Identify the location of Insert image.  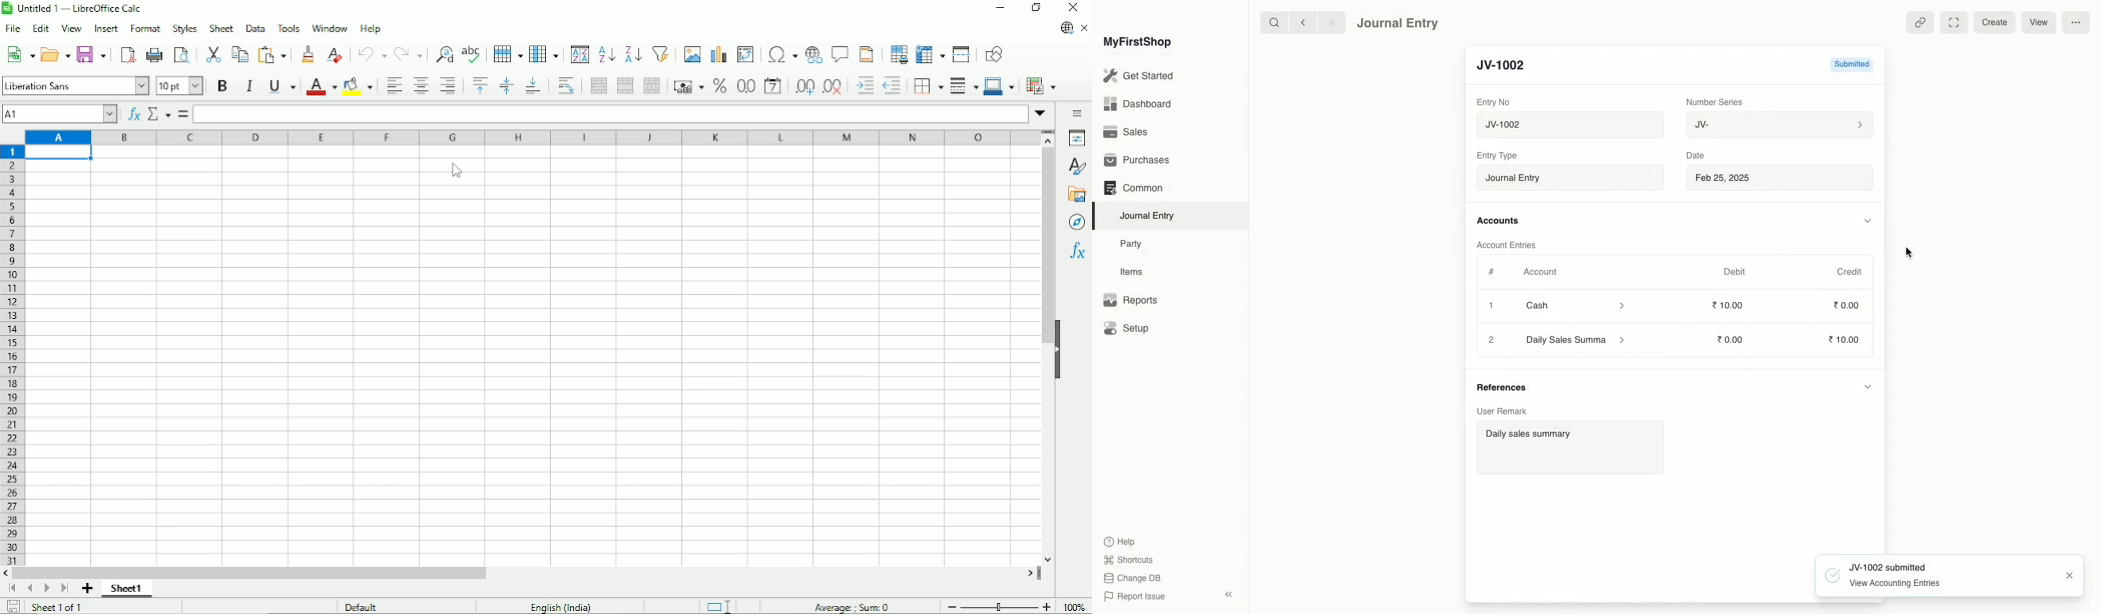
(691, 53).